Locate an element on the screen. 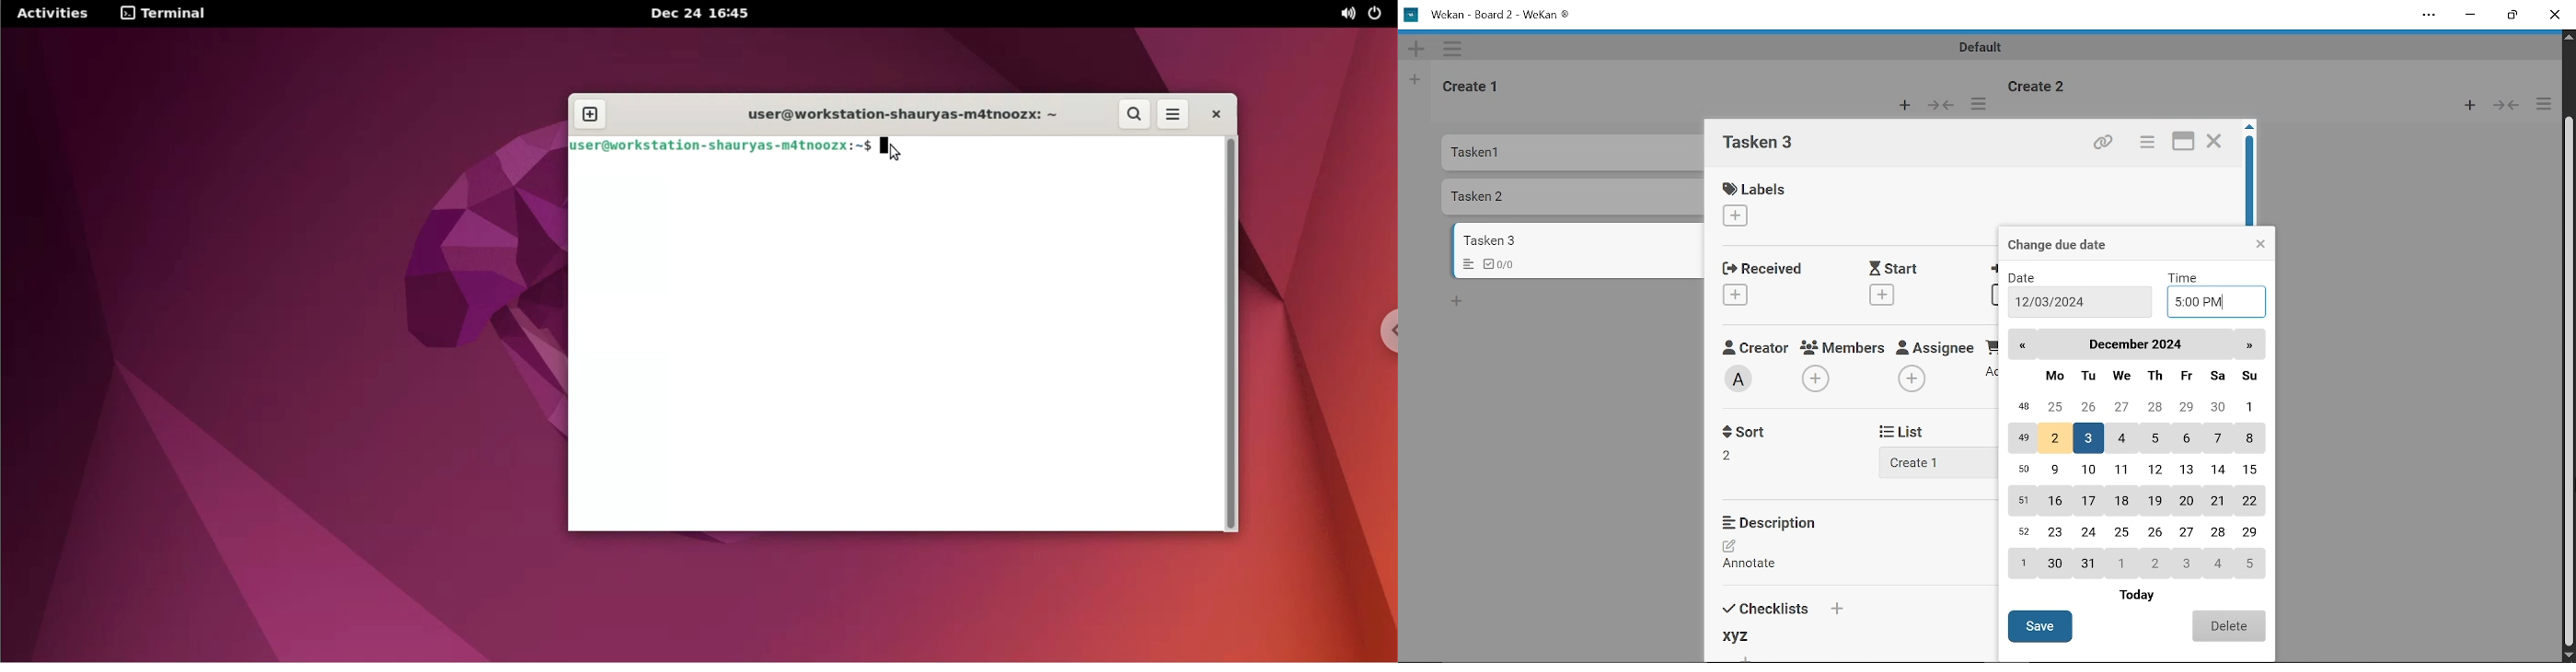  date selected is located at coordinates (2090, 438).